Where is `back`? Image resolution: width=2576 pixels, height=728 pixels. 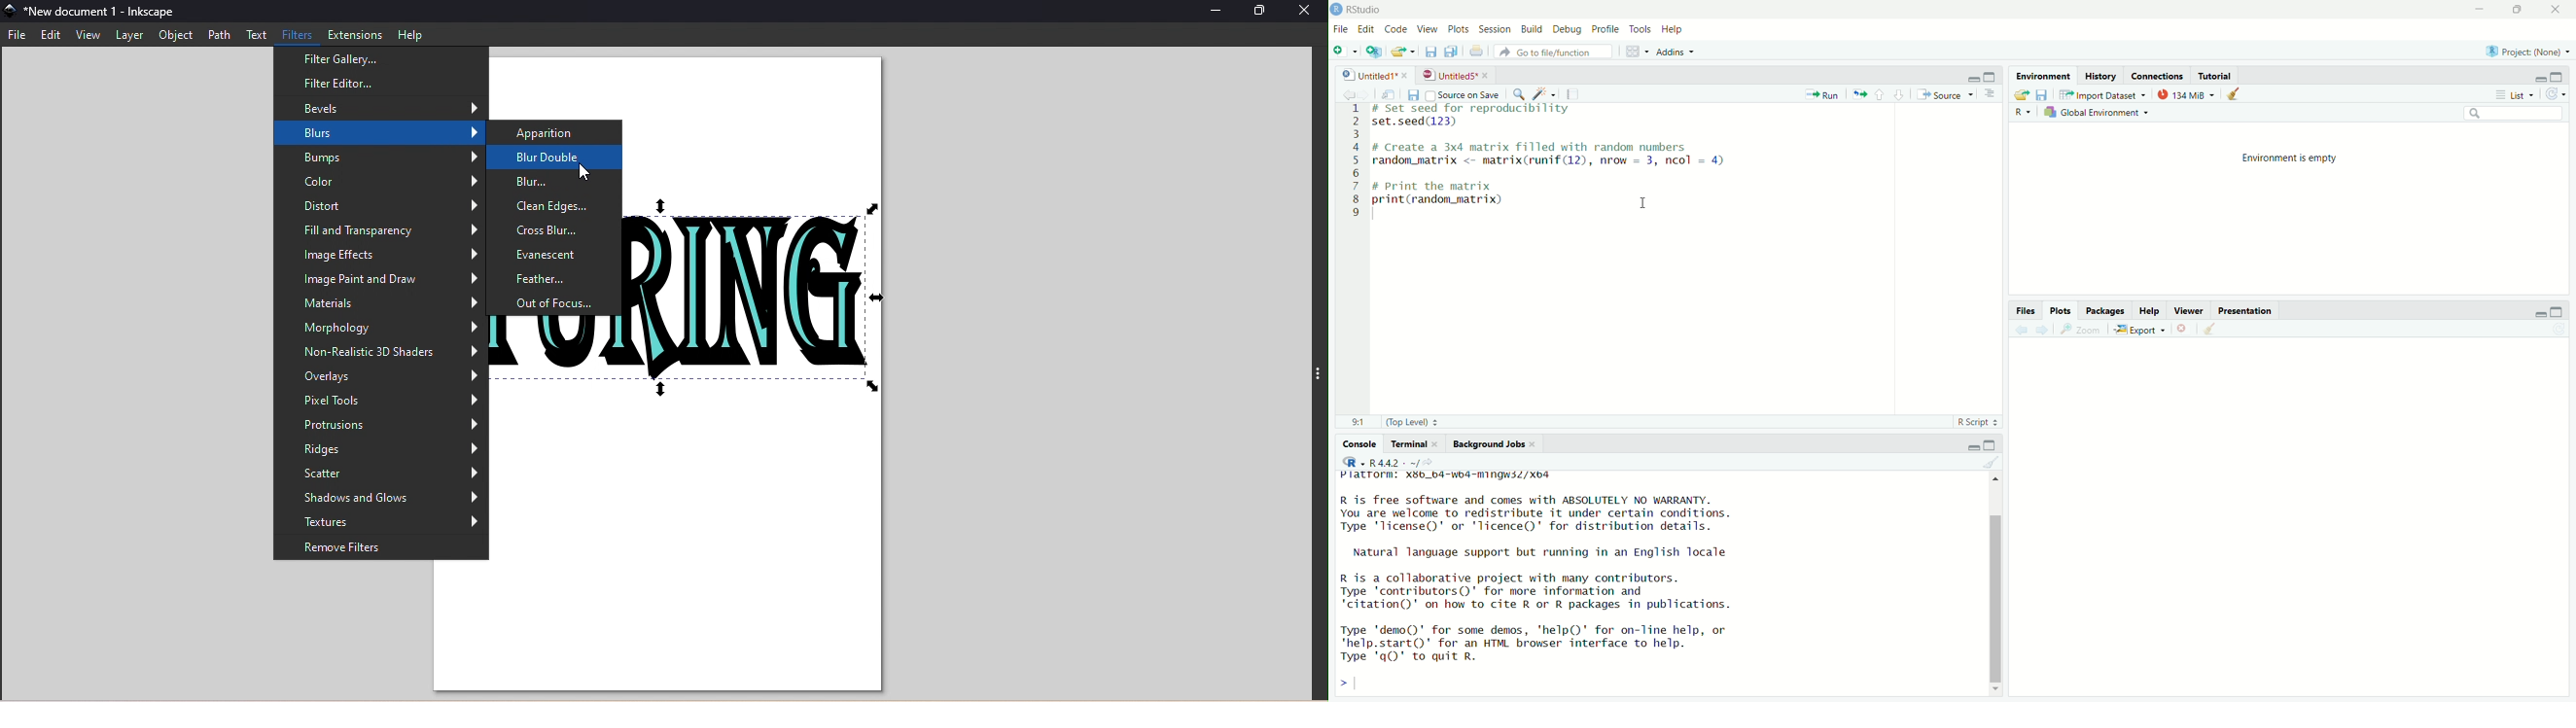
back is located at coordinates (2023, 331).